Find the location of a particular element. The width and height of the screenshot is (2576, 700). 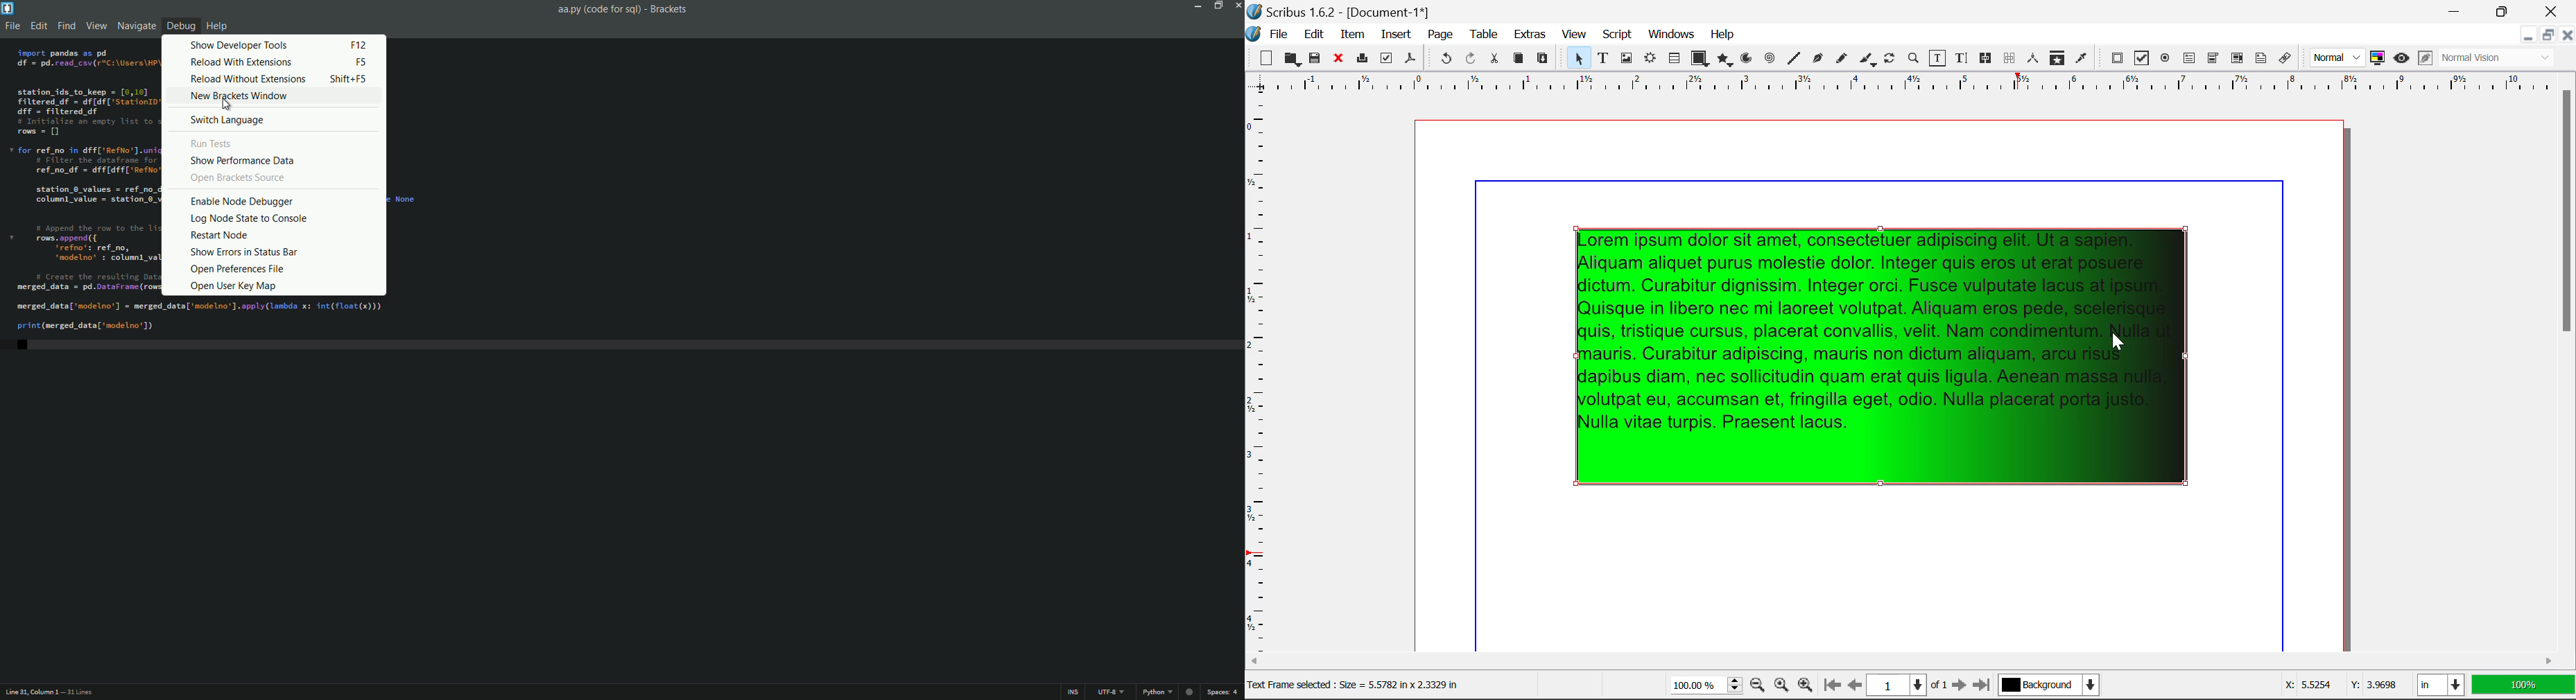

Page 1 of 1 is located at coordinates (1907, 687).